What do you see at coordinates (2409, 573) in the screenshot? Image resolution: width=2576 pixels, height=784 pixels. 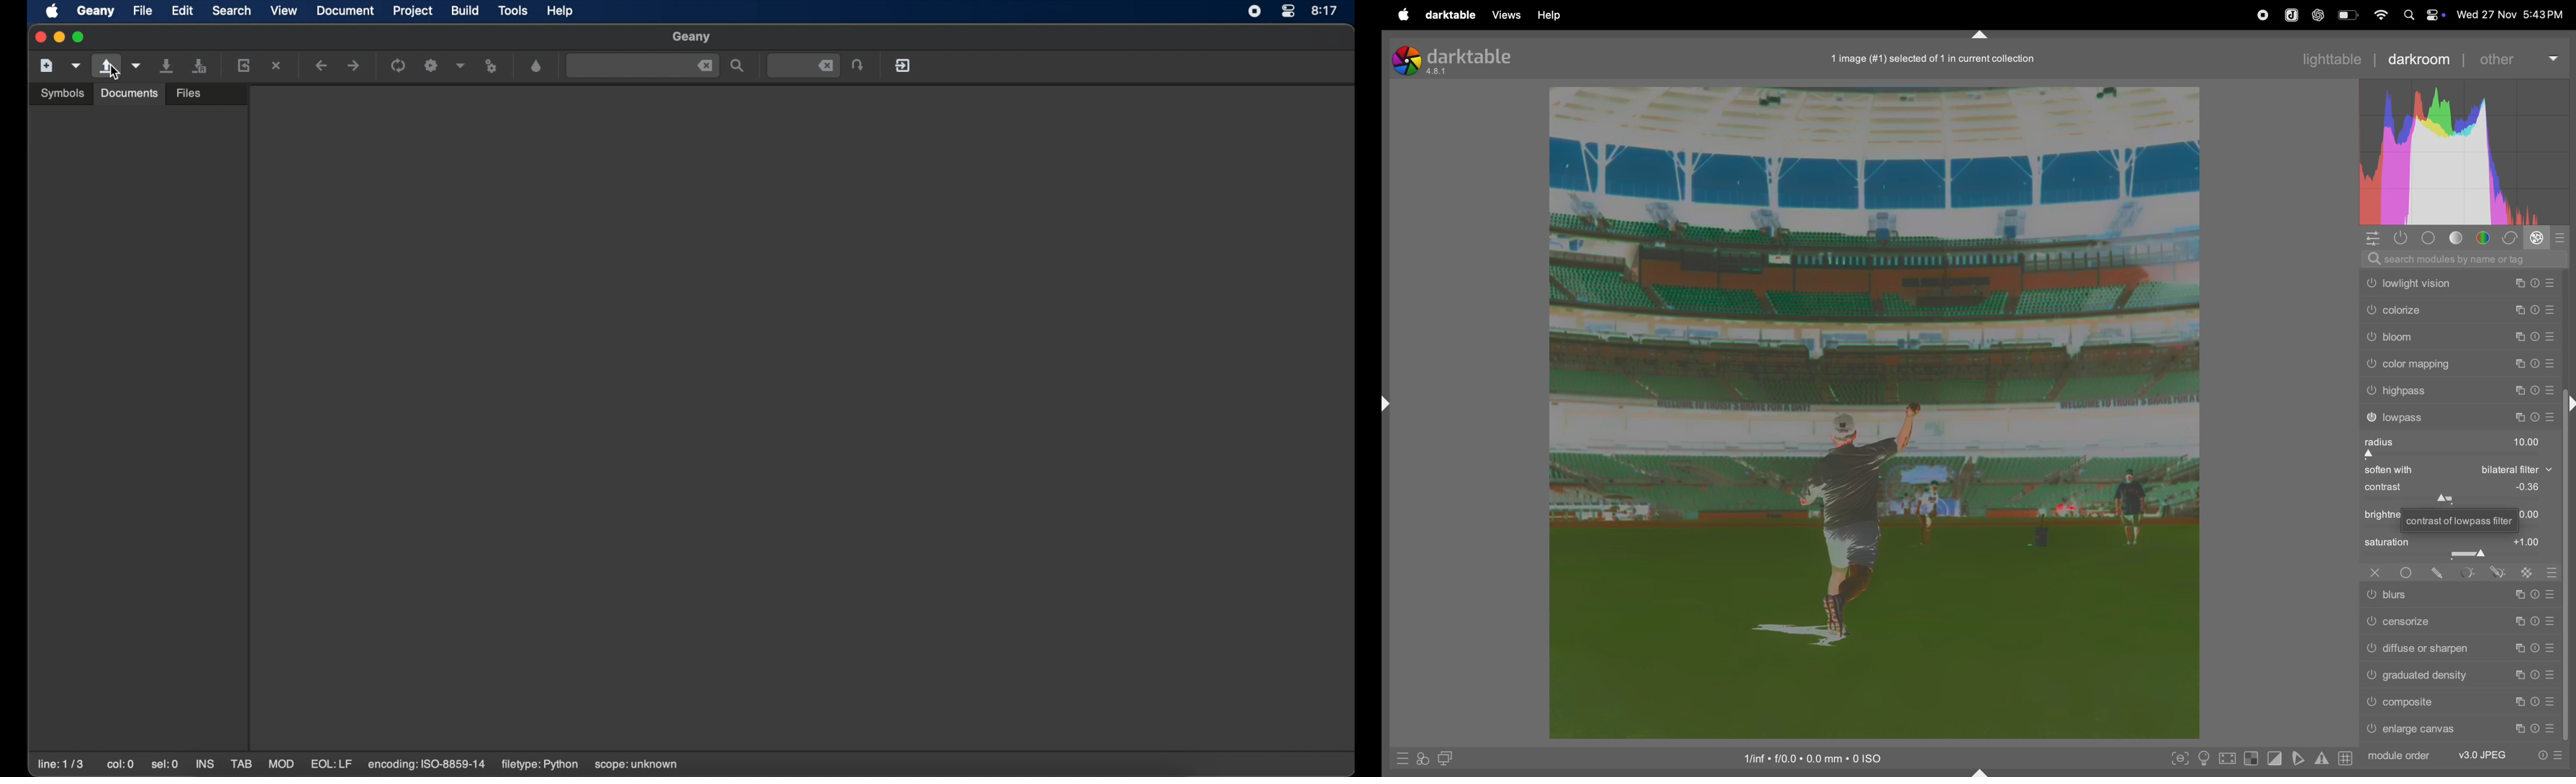 I see `uniformity` at bounding box center [2409, 573].